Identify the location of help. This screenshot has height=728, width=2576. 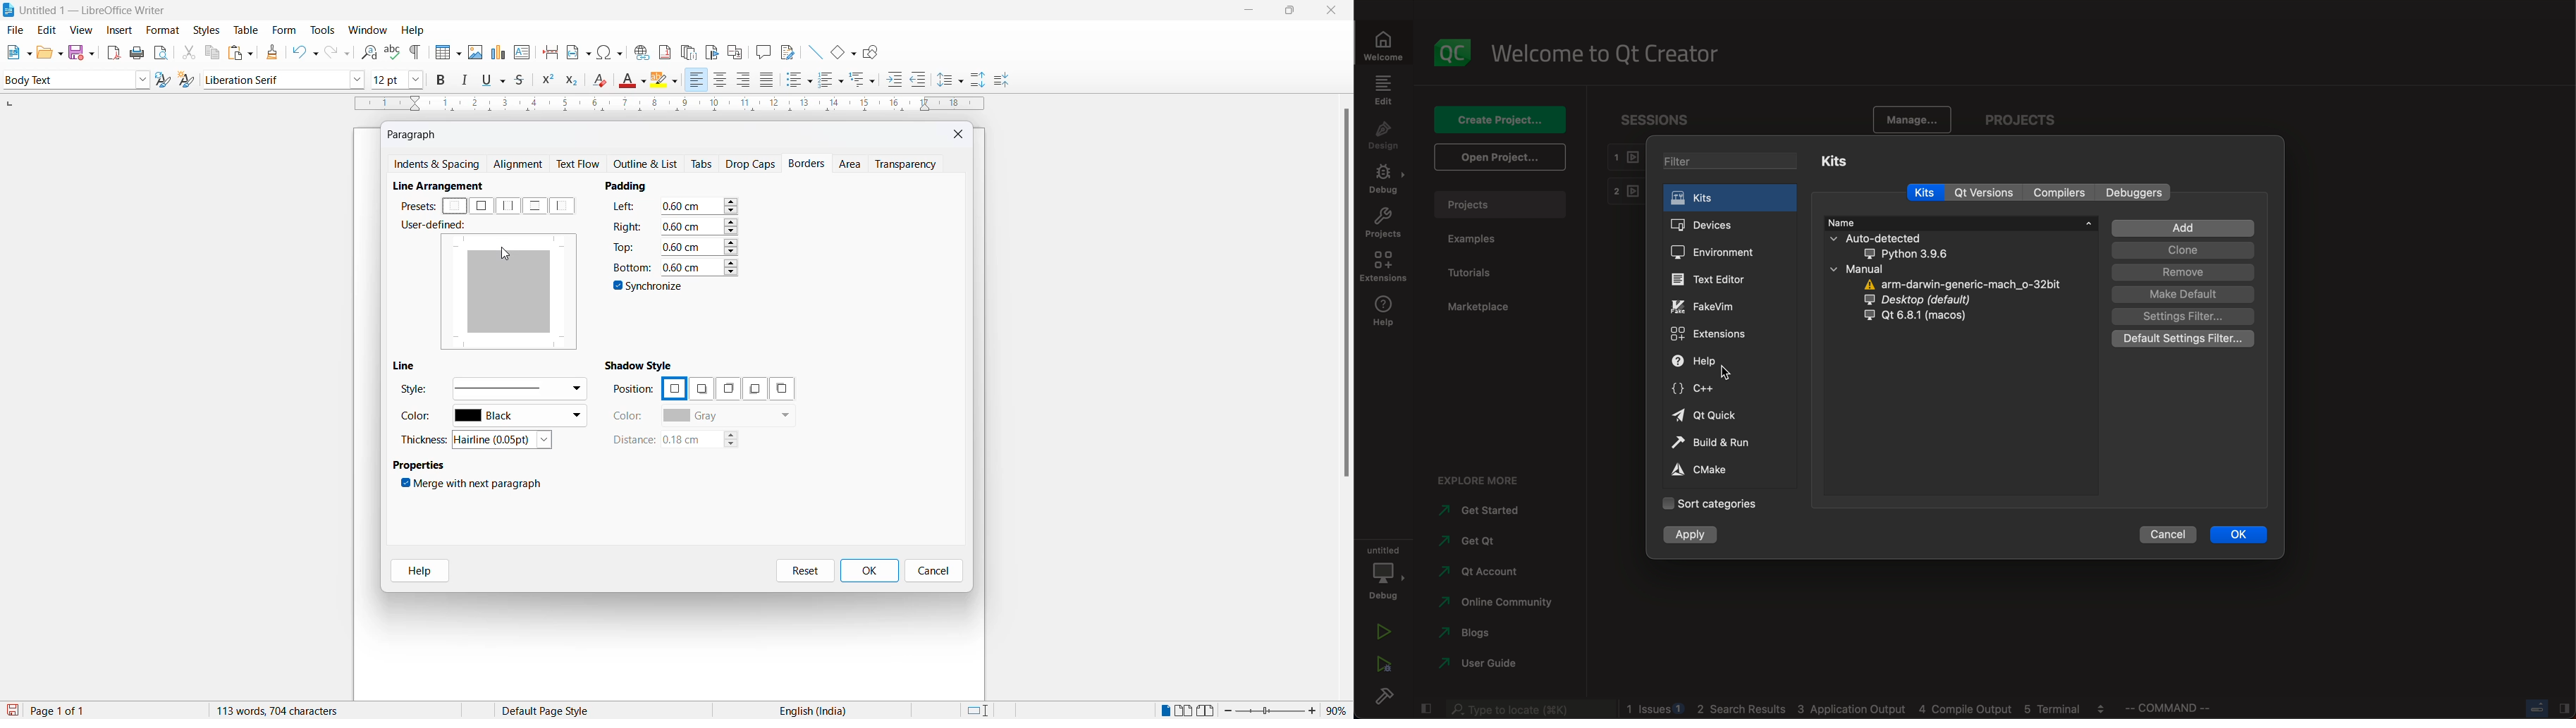
(413, 30).